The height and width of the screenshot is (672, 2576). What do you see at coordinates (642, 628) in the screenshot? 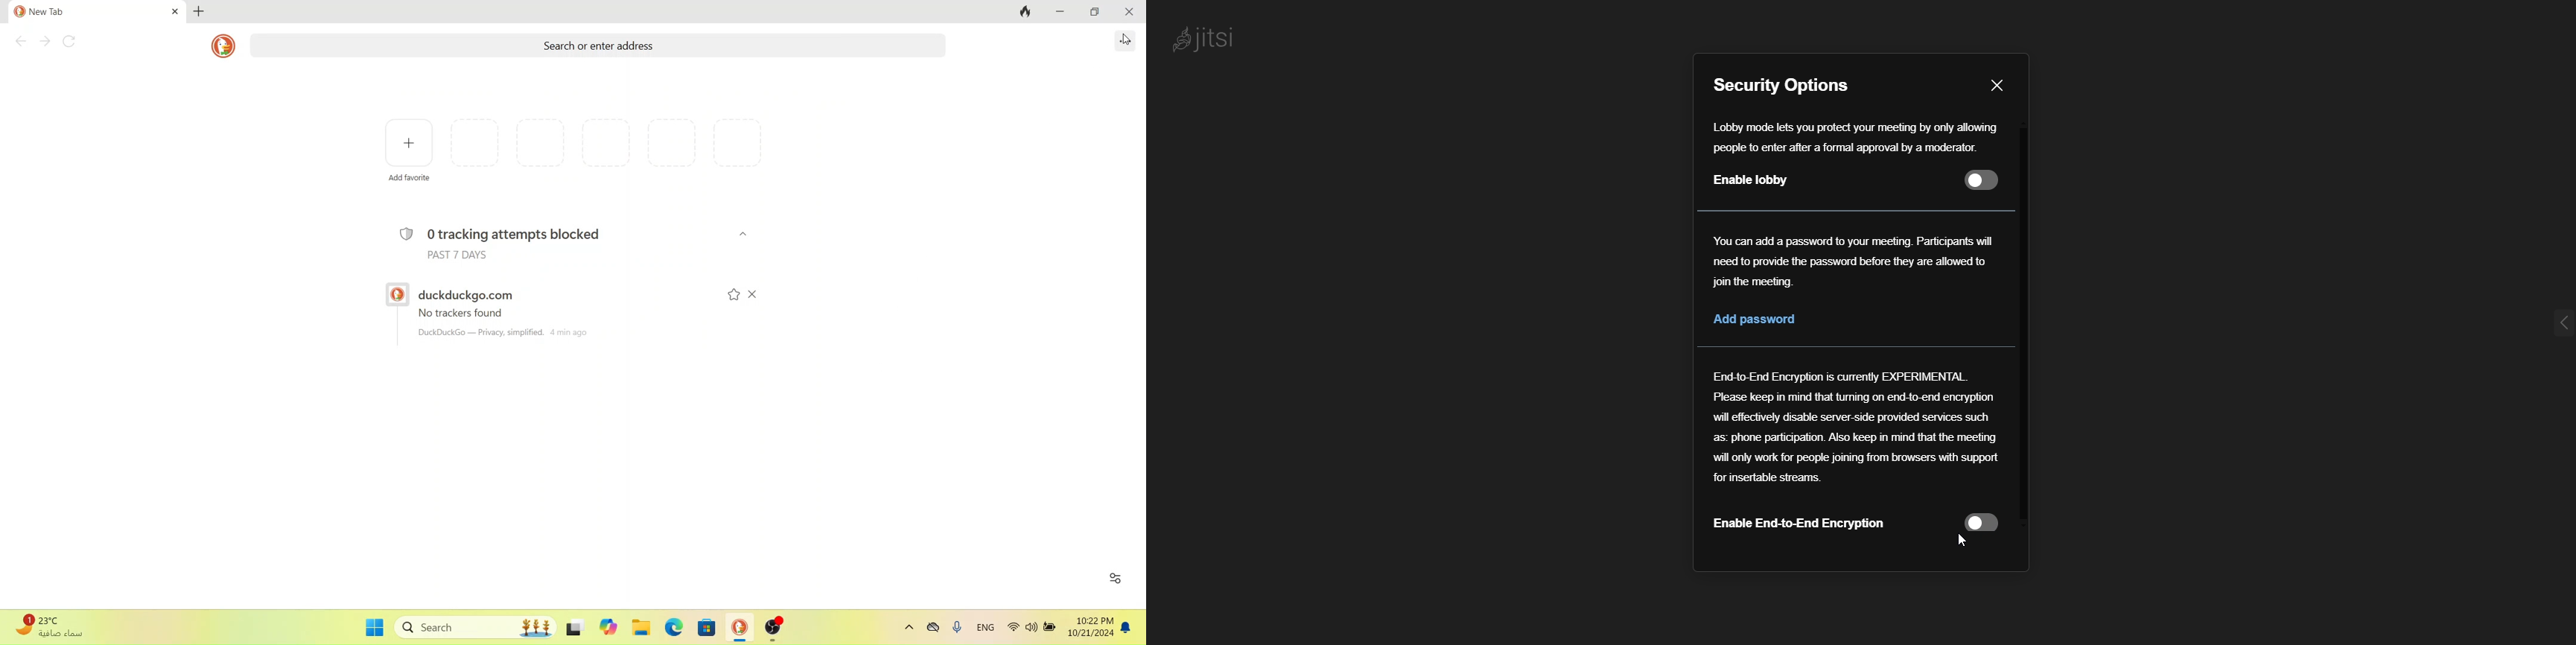
I see `file explorer` at bounding box center [642, 628].